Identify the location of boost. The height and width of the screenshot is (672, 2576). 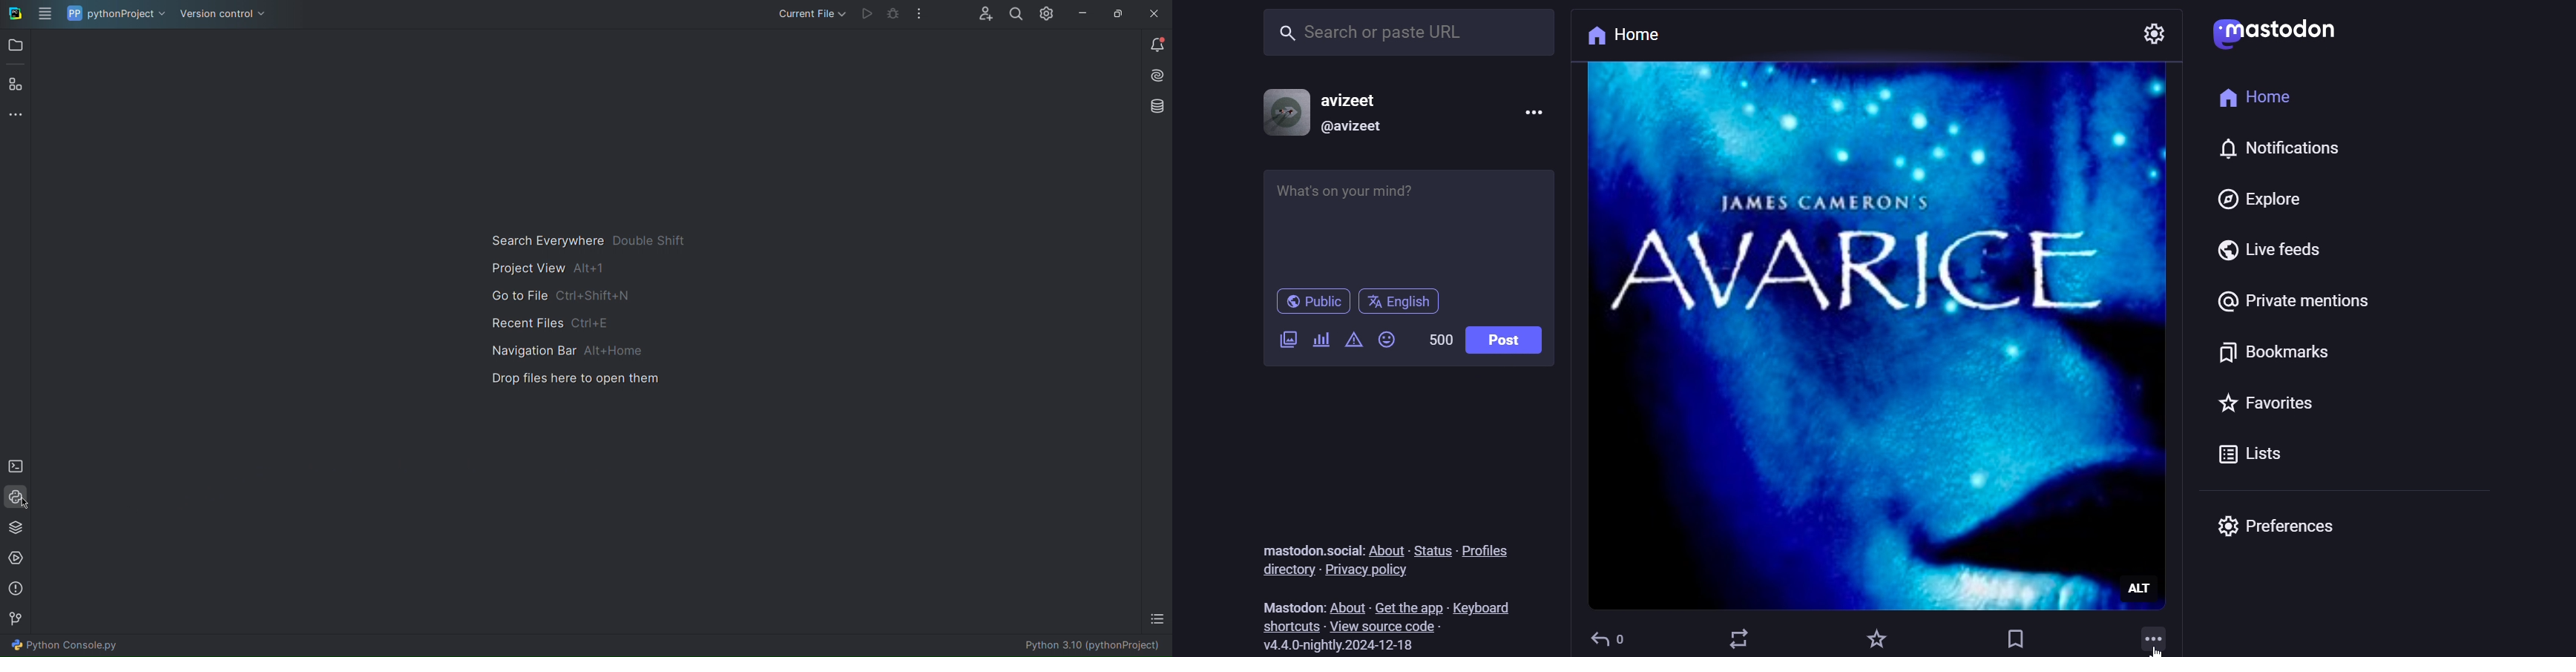
(1739, 637).